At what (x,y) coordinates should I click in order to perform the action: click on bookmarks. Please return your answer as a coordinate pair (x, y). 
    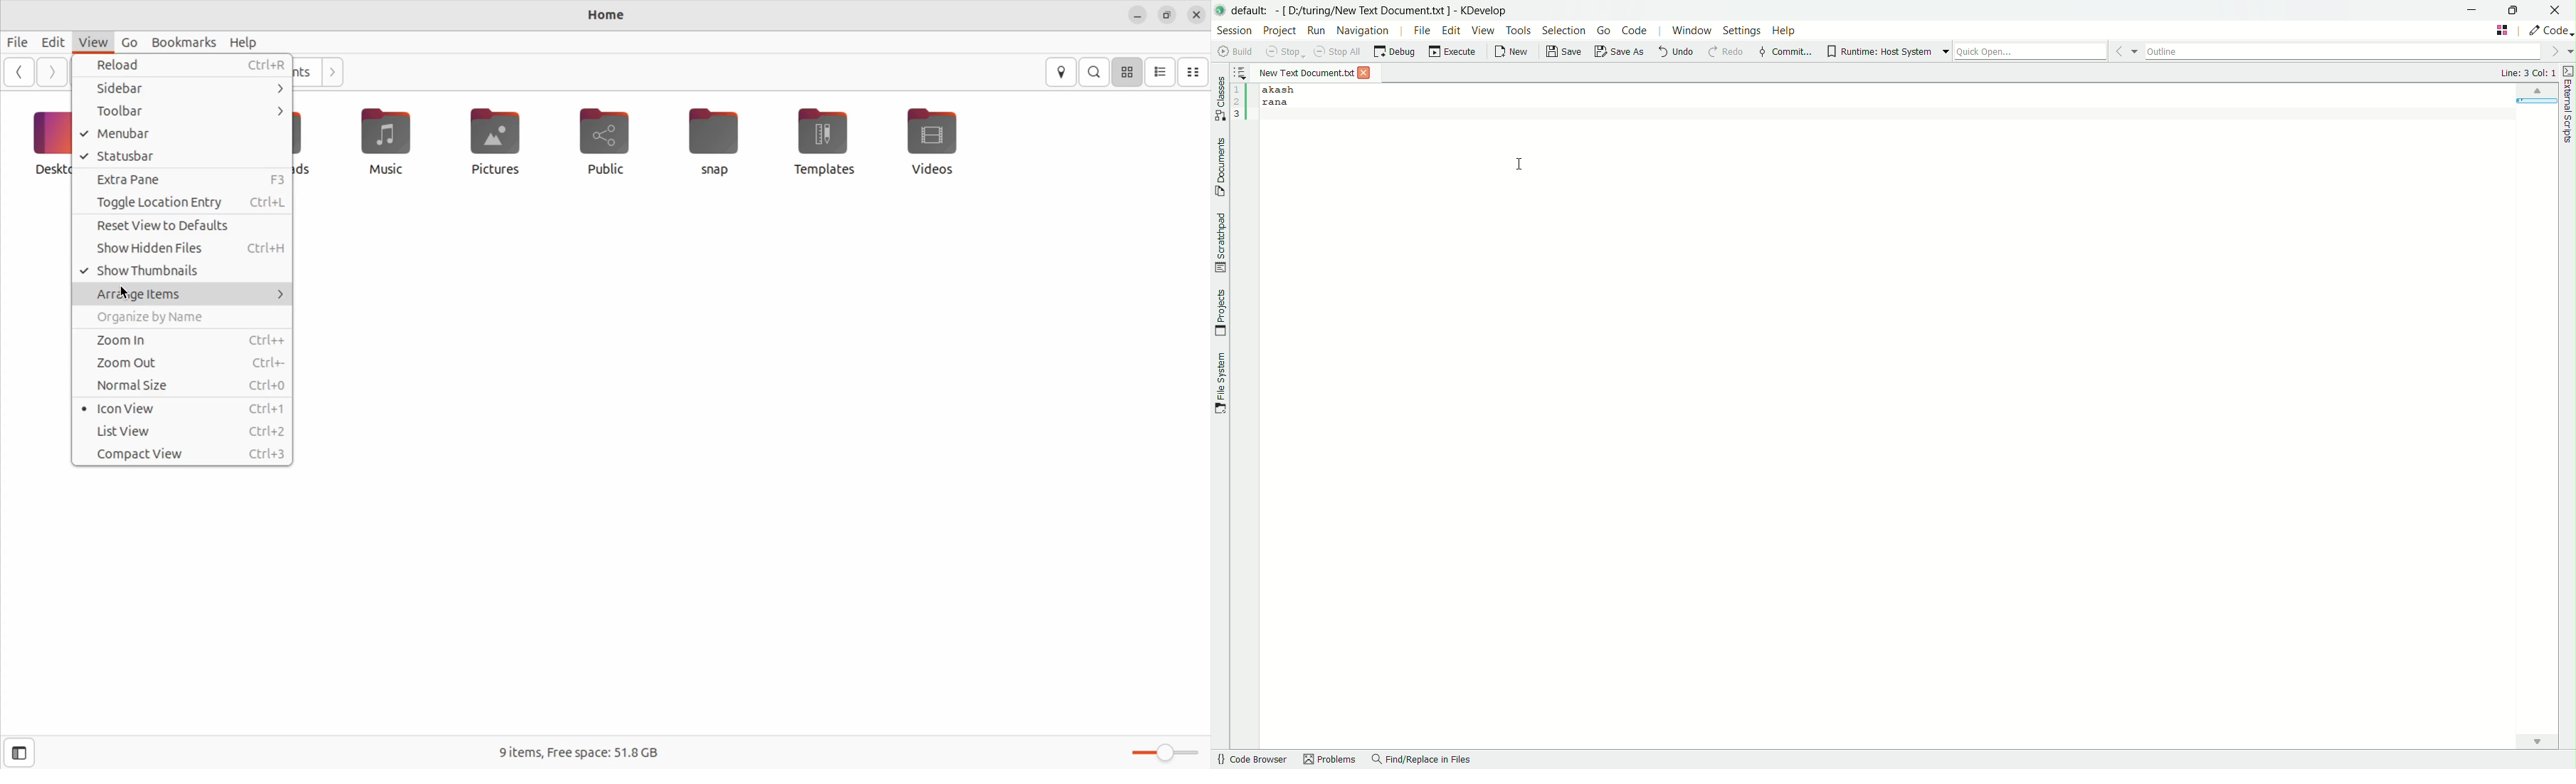
    Looking at the image, I should click on (183, 40).